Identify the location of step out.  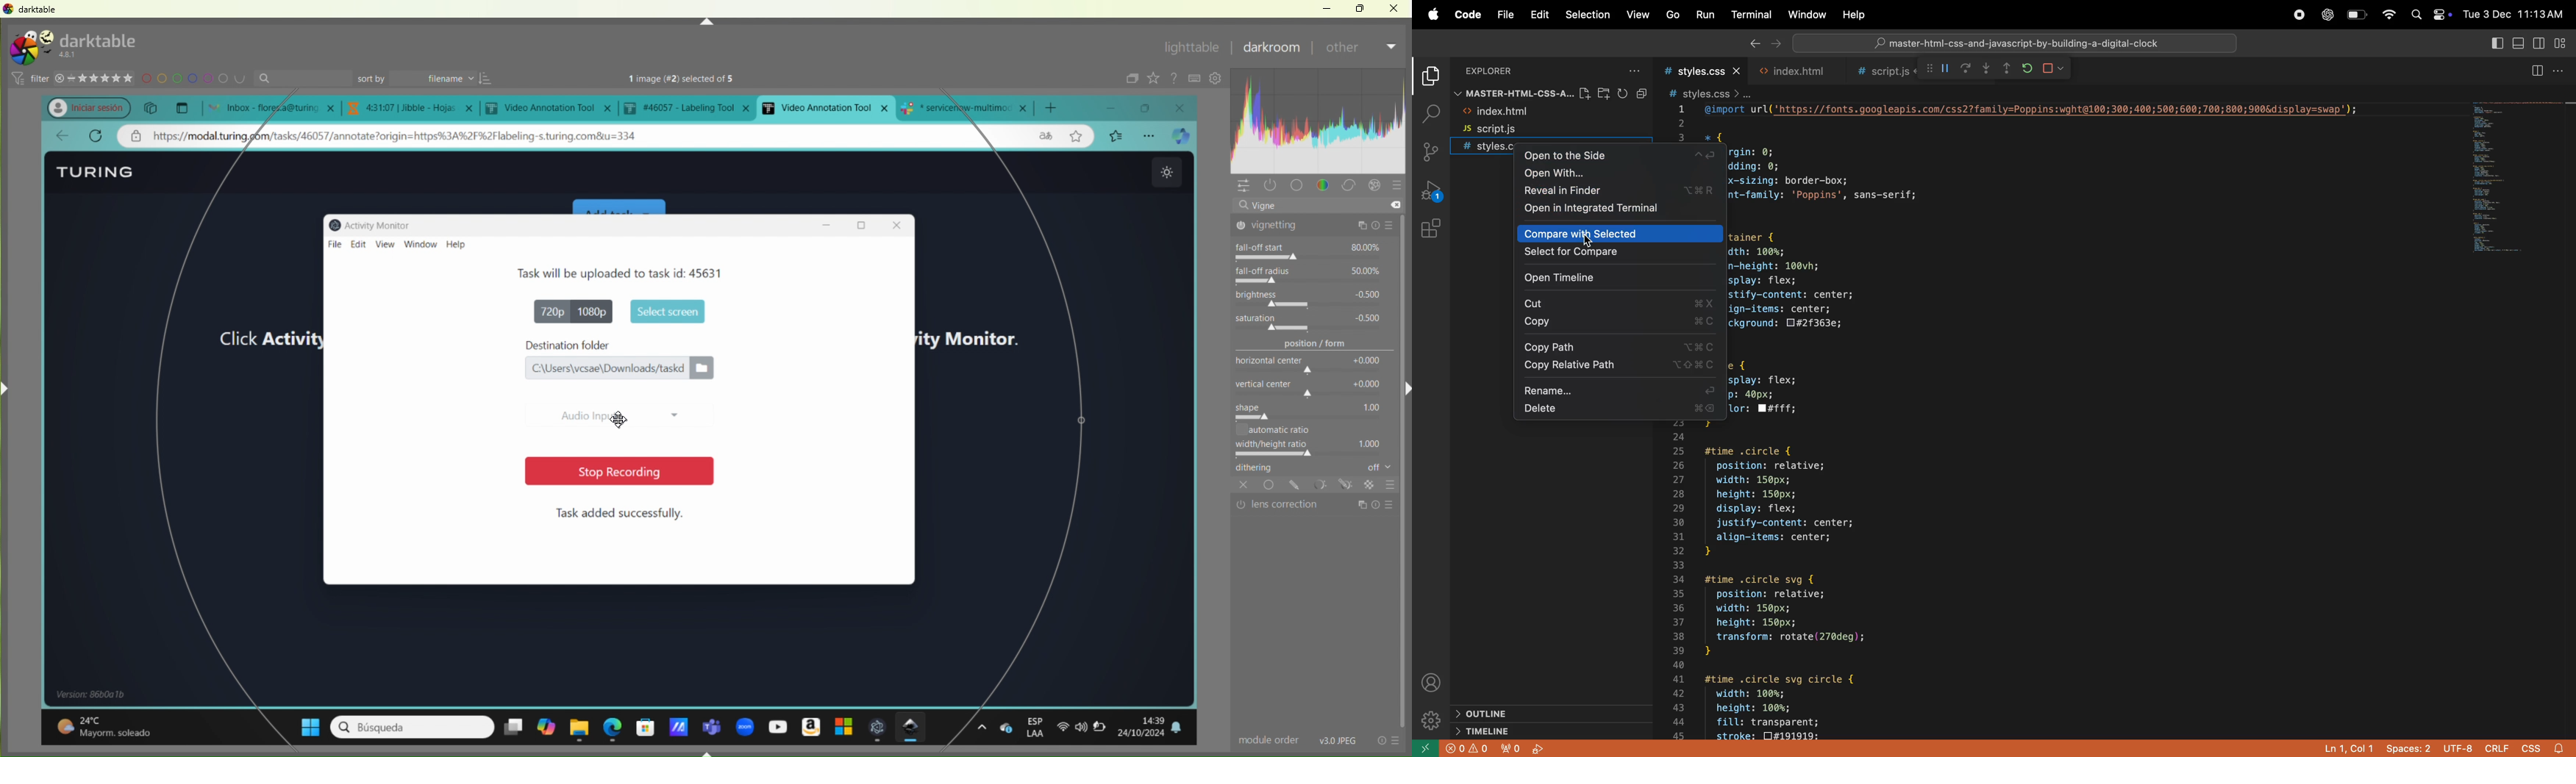
(2007, 71).